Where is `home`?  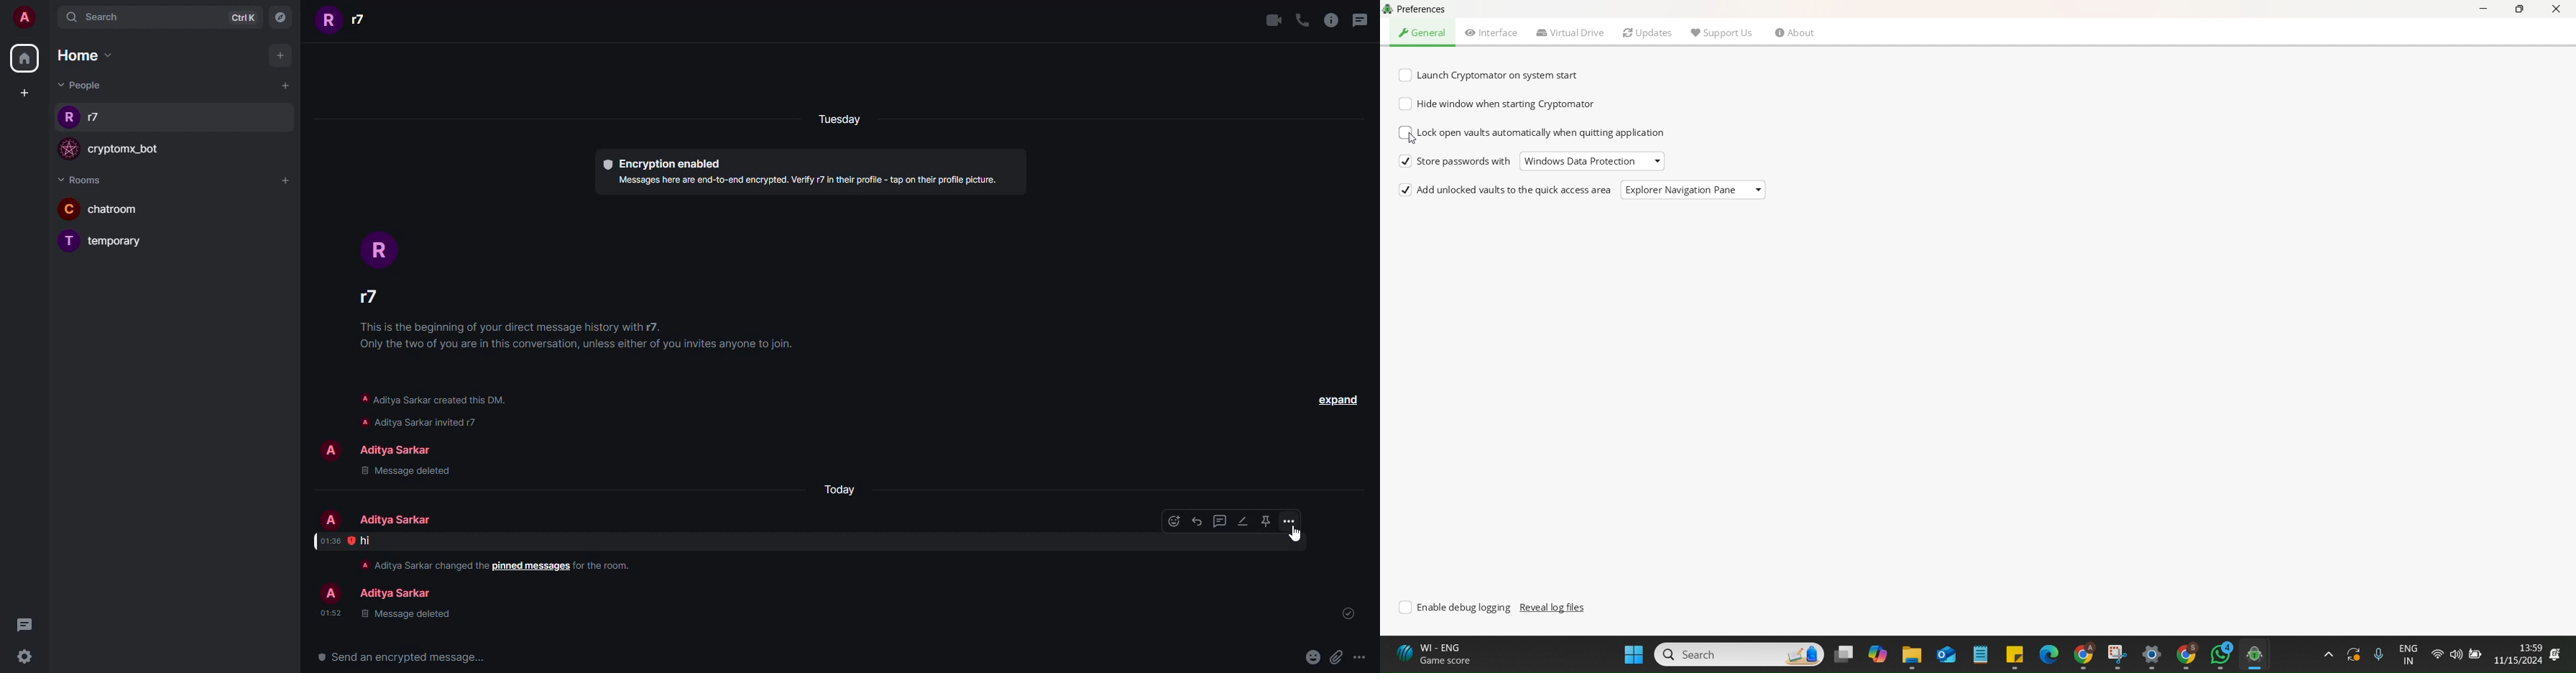 home is located at coordinates (84, 55).